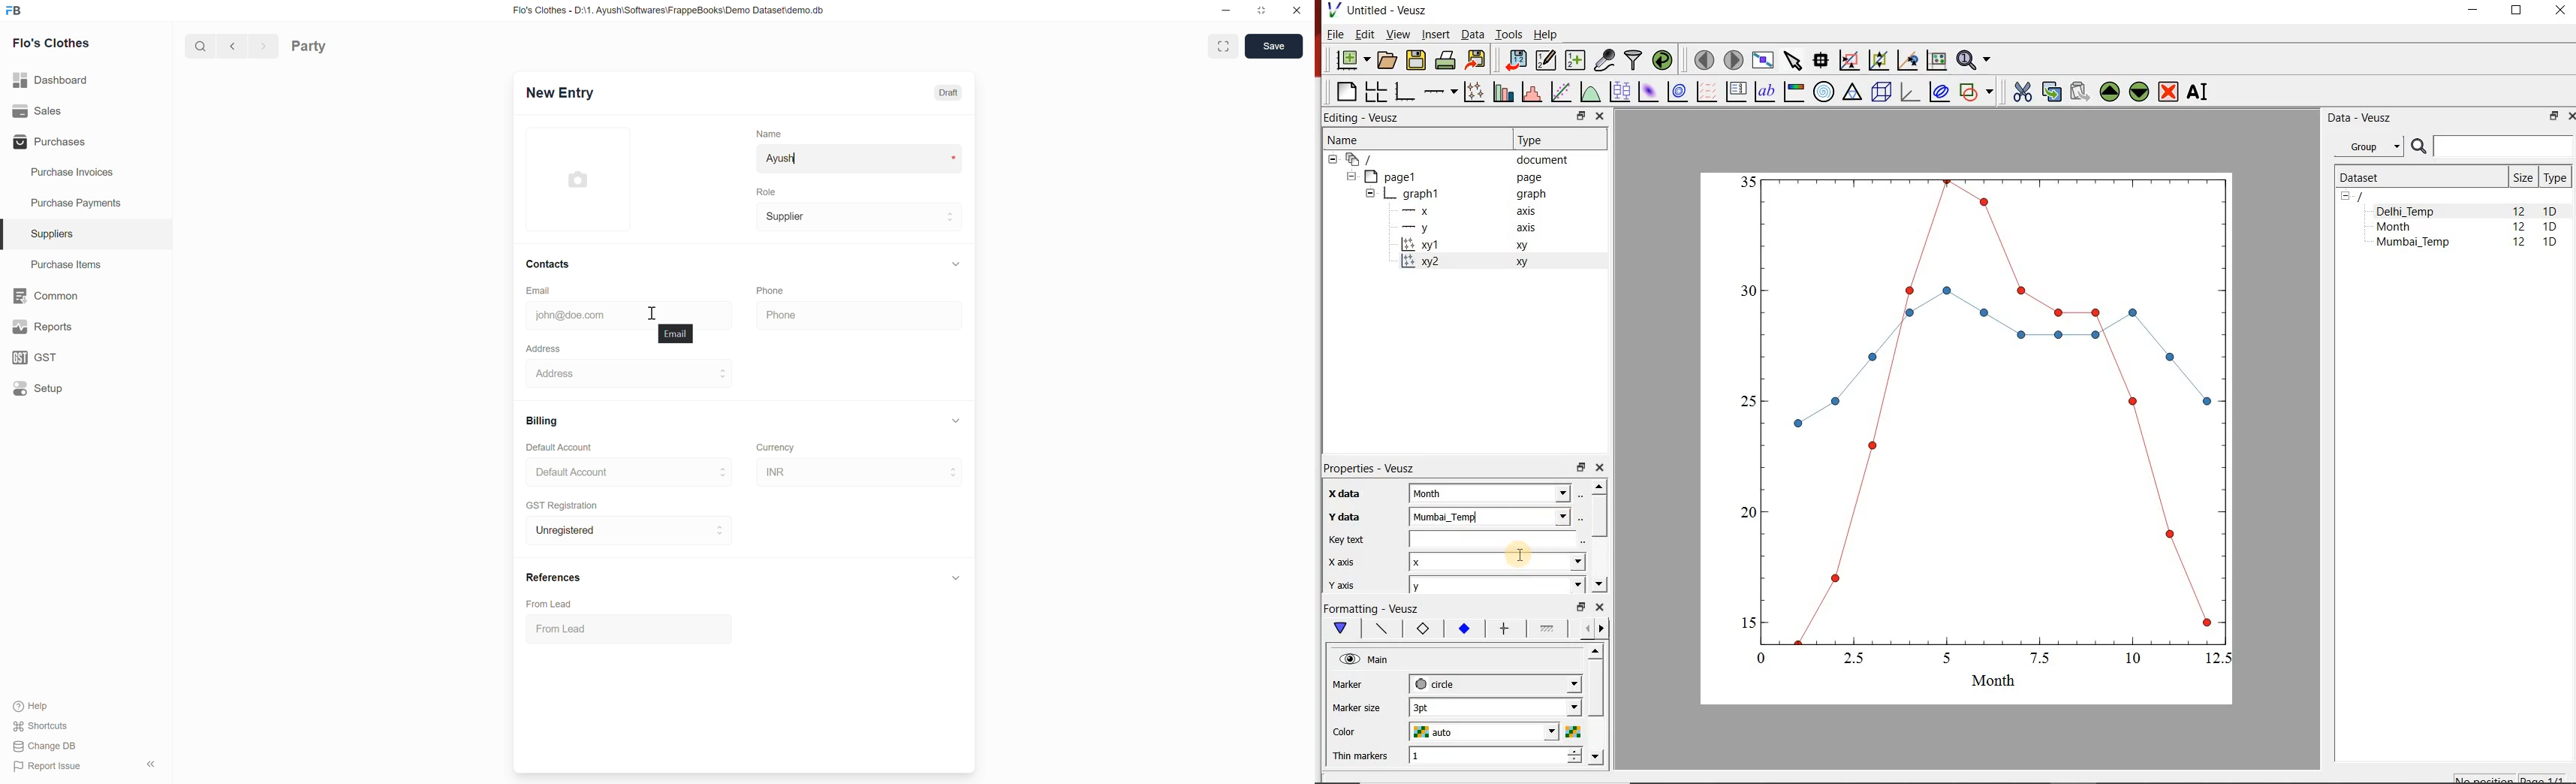 Image resolution: width=2576 pixels, height=784 pixels. Describe the element at coordinates (769, 134) in the screenshot. I see `Name` at that location.